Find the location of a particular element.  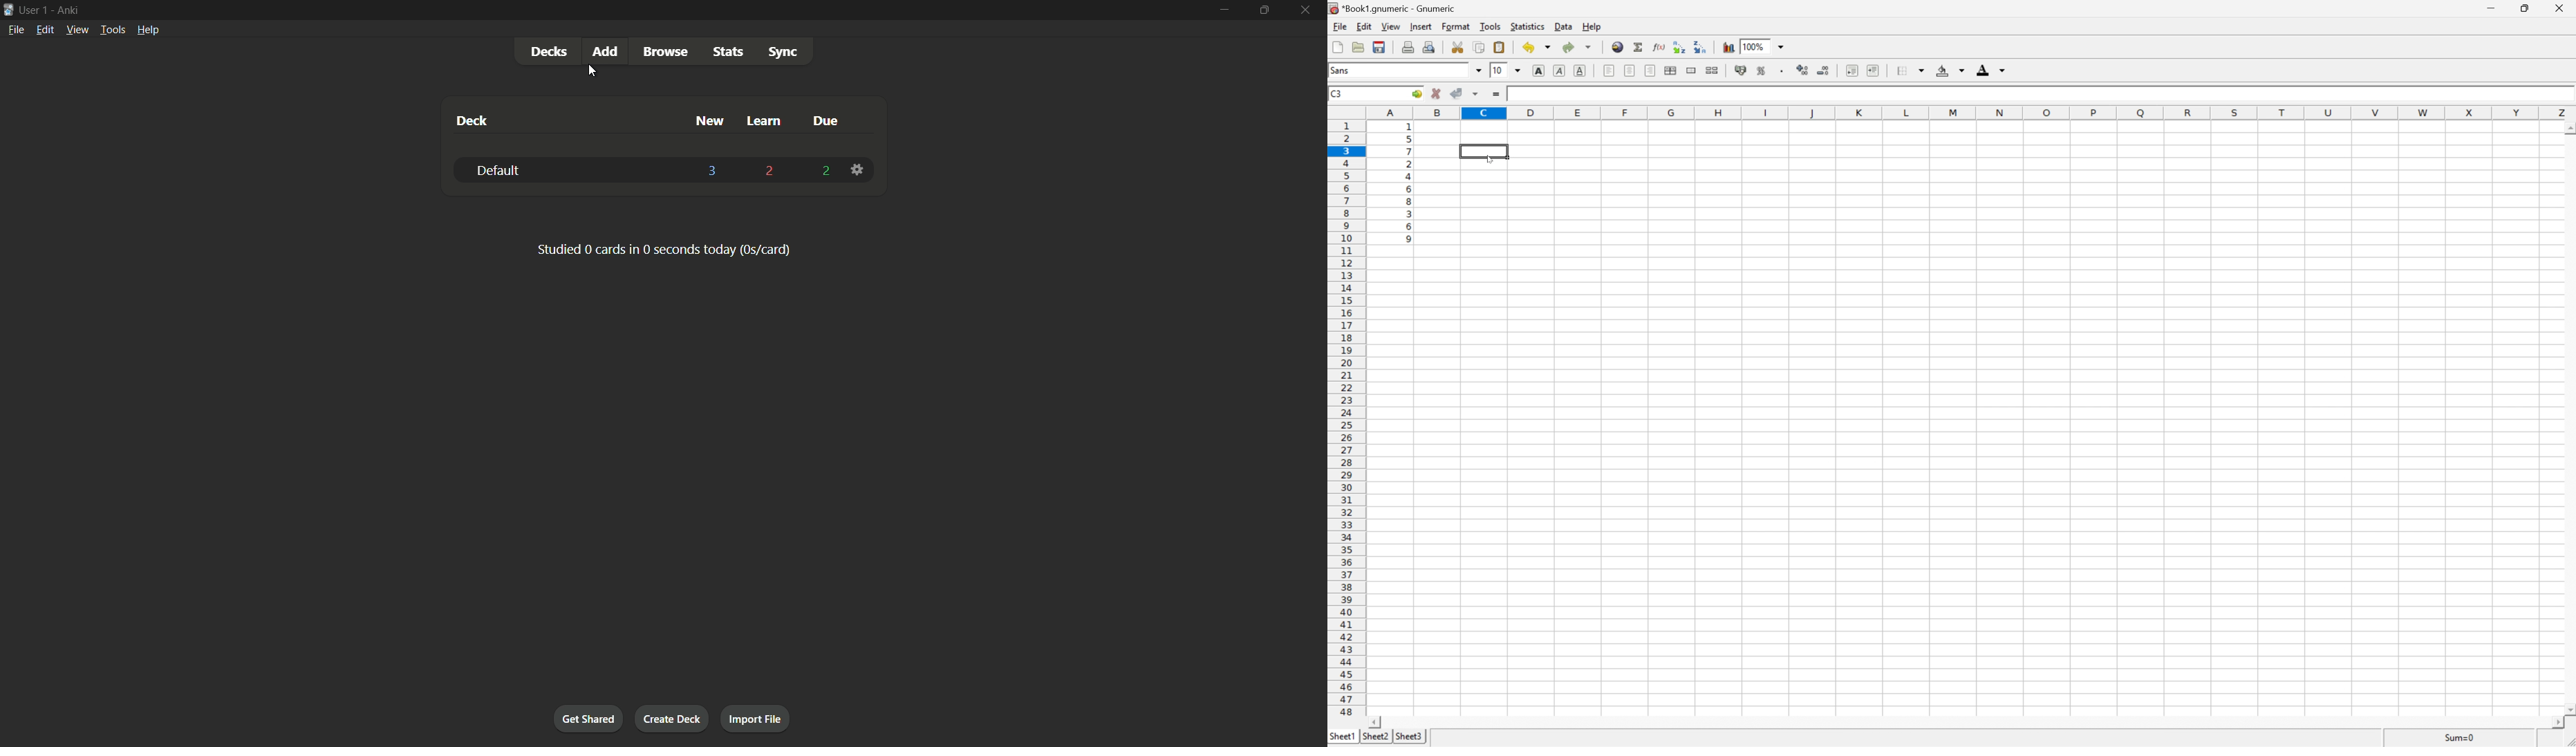

borders is located at coordinates (1911, 70).